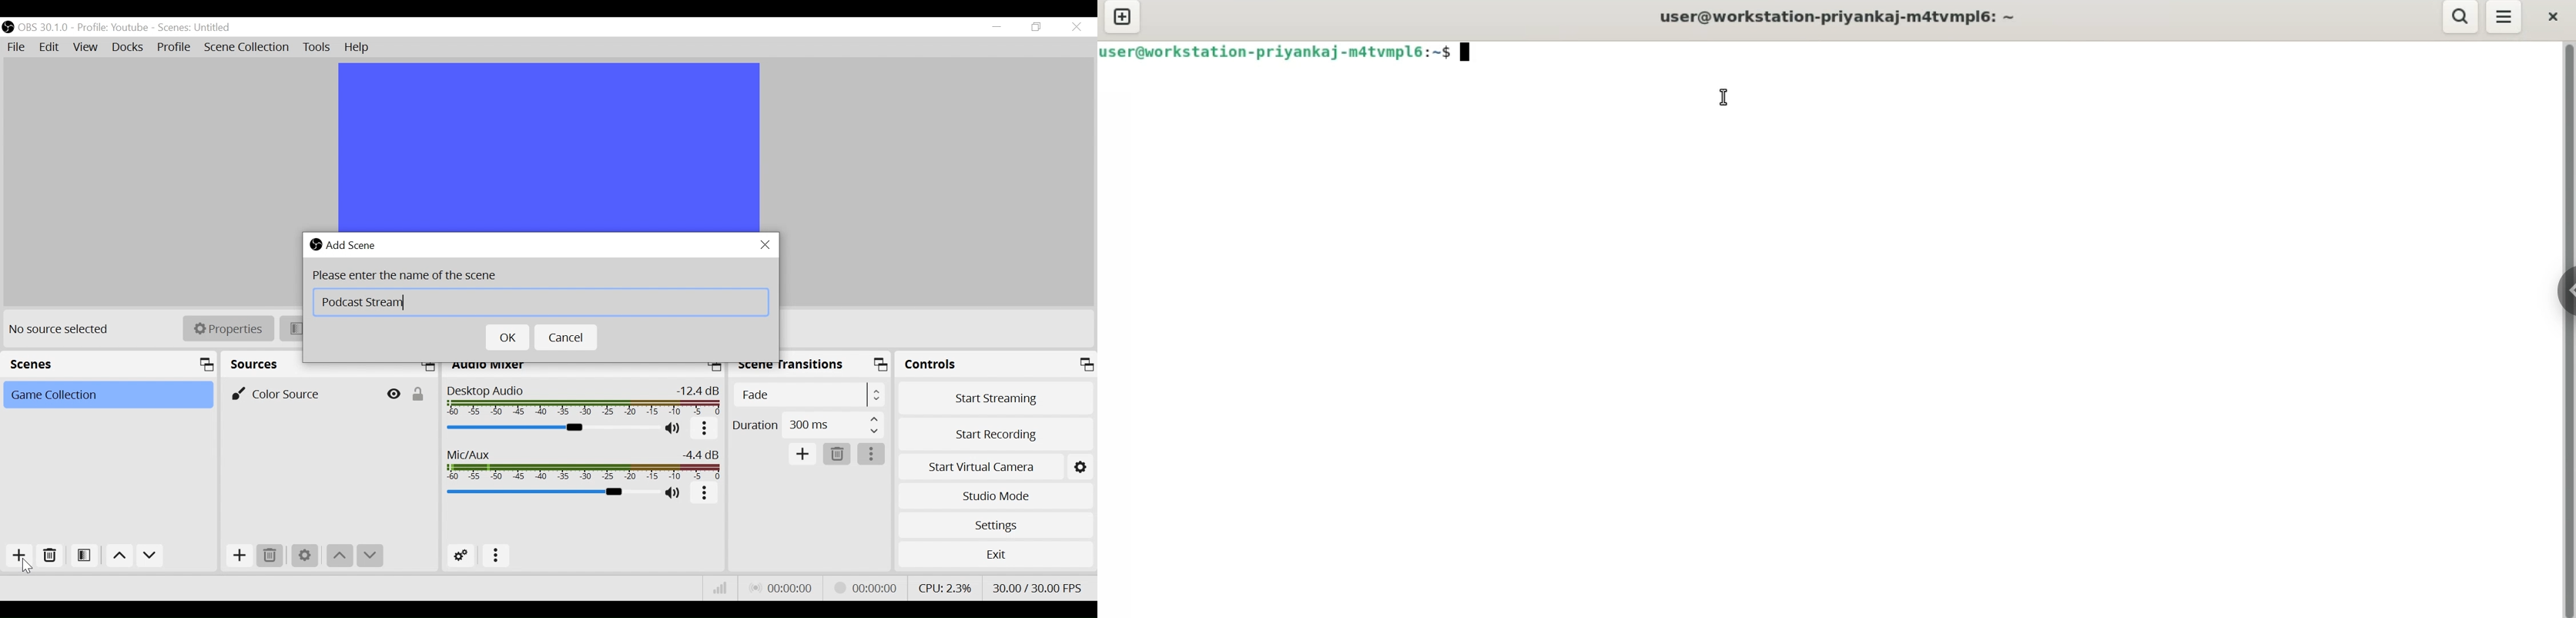 The image size is (2576, 644). What do you see at coordinates (1081, 465) in the screenshot?
I see `Setting` at bounding box center [1081, 465].